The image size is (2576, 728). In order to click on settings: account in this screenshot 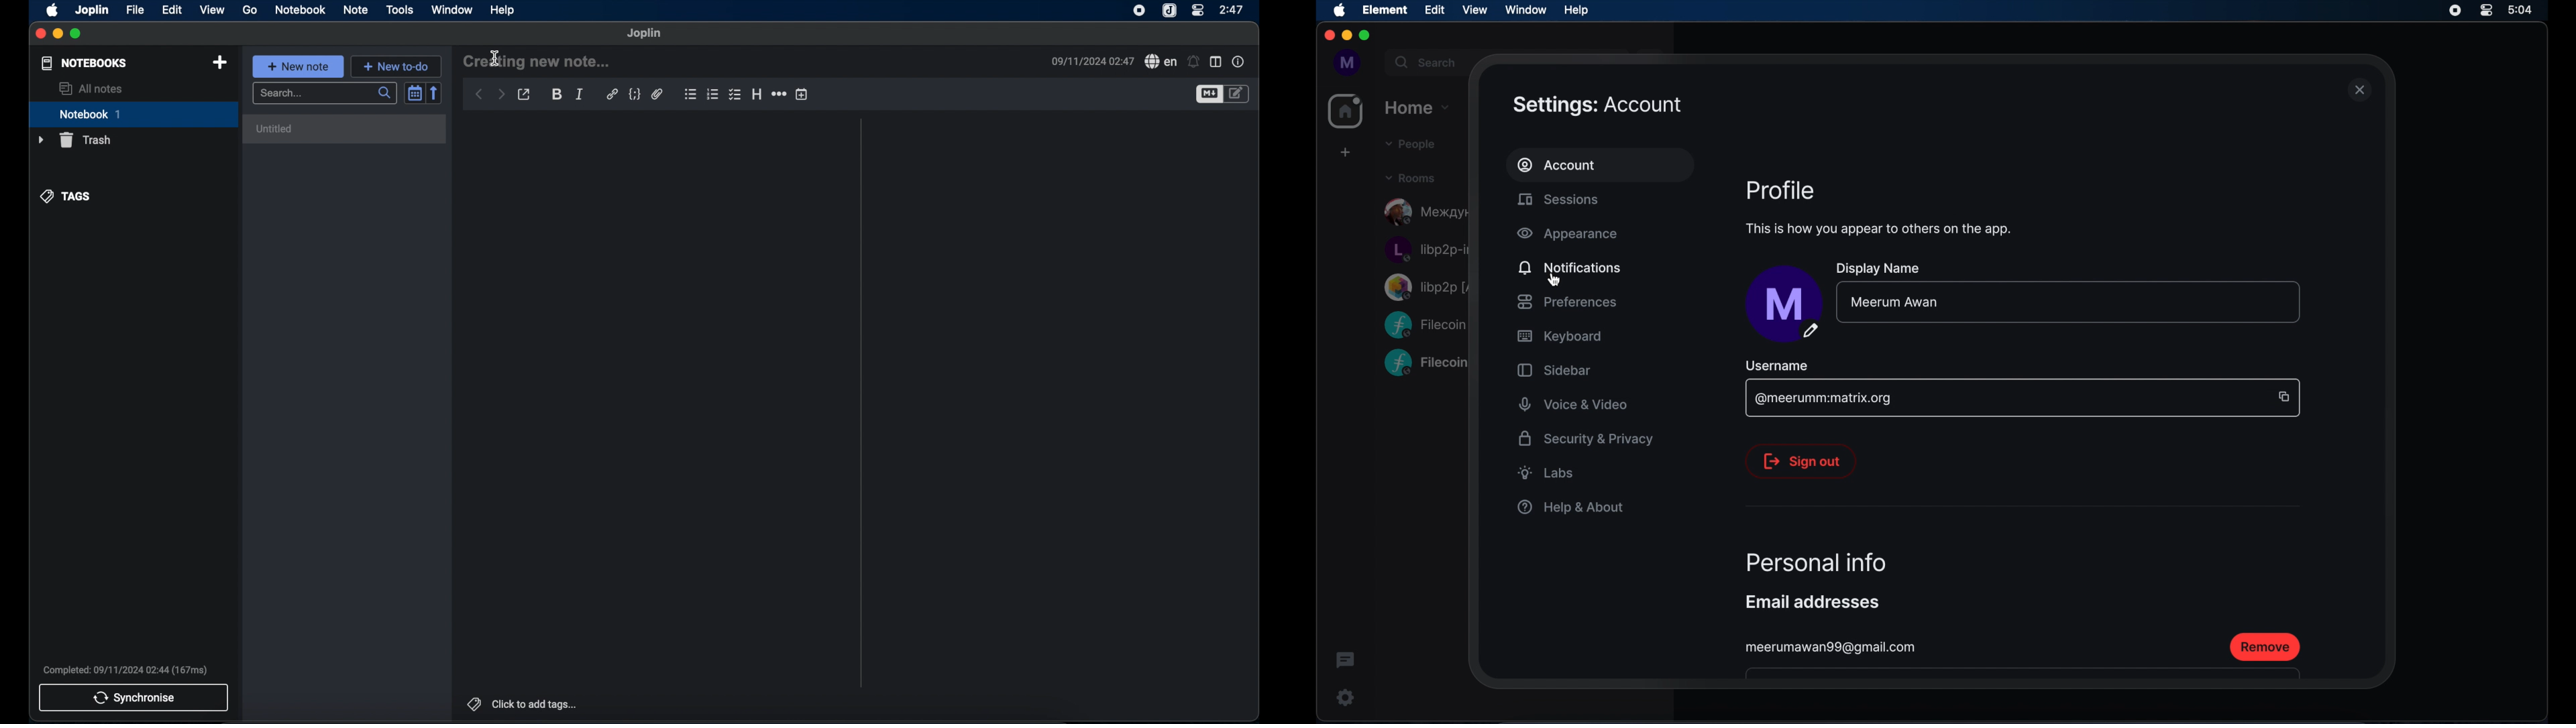, I will do `click(1597, 105)`.